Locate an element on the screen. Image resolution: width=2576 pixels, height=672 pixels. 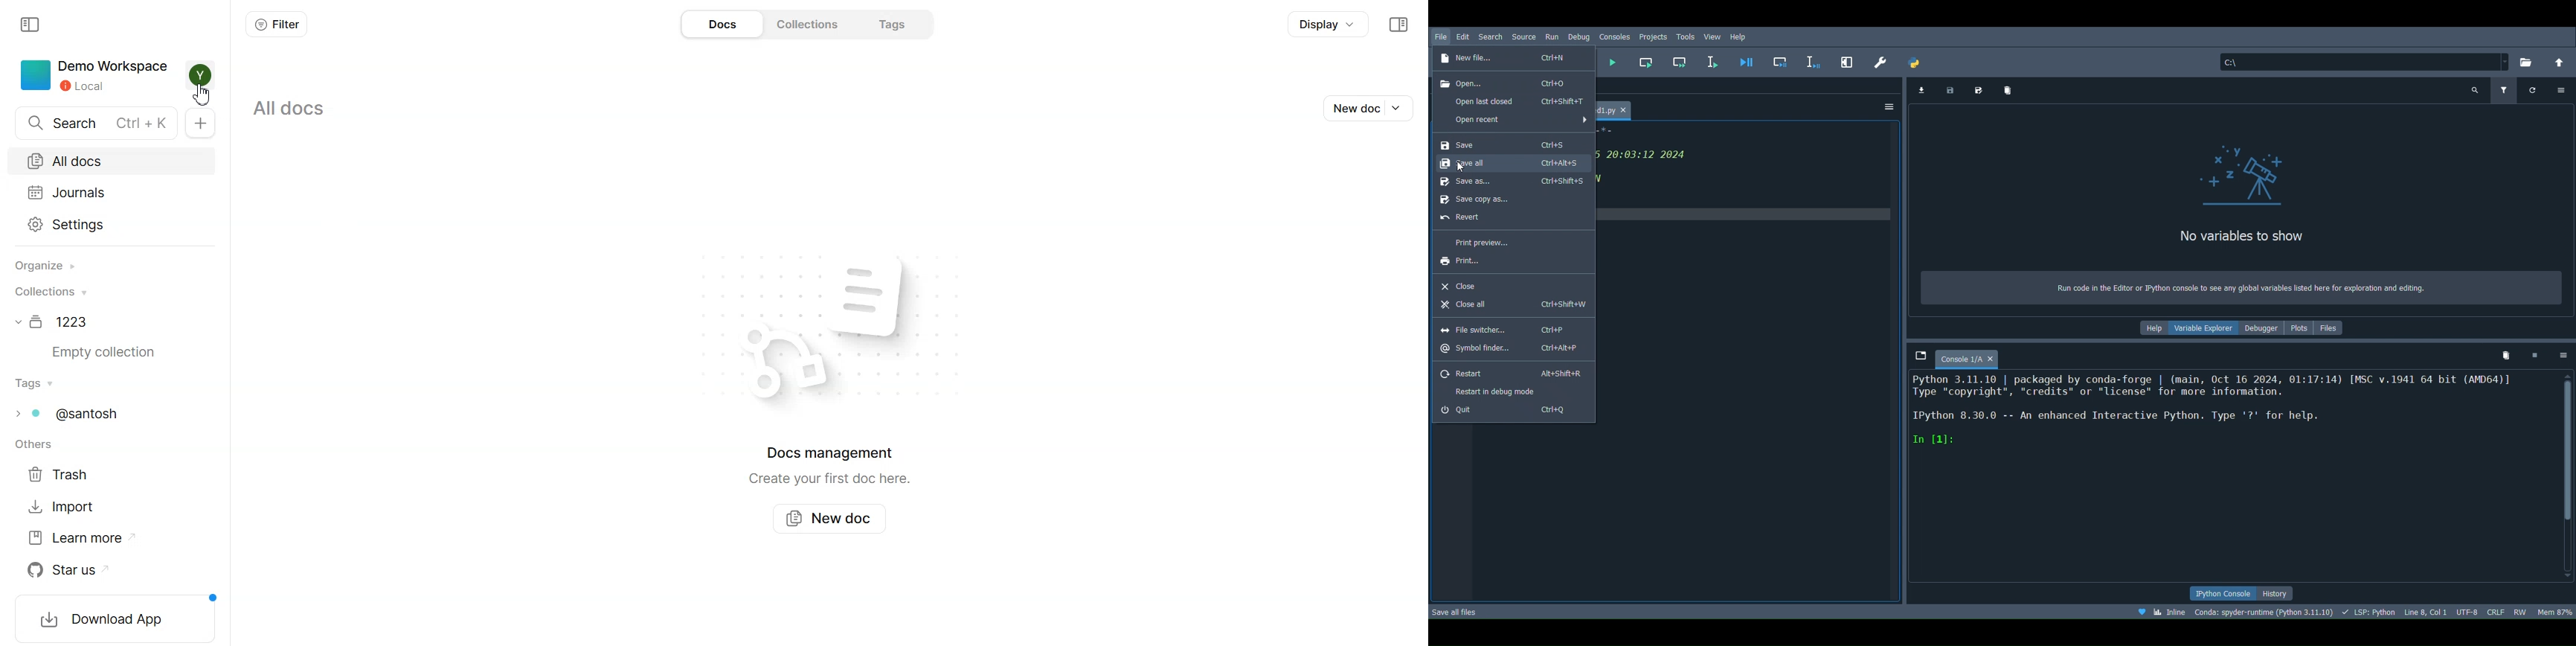
Options is located at coordinates (1890, 109).